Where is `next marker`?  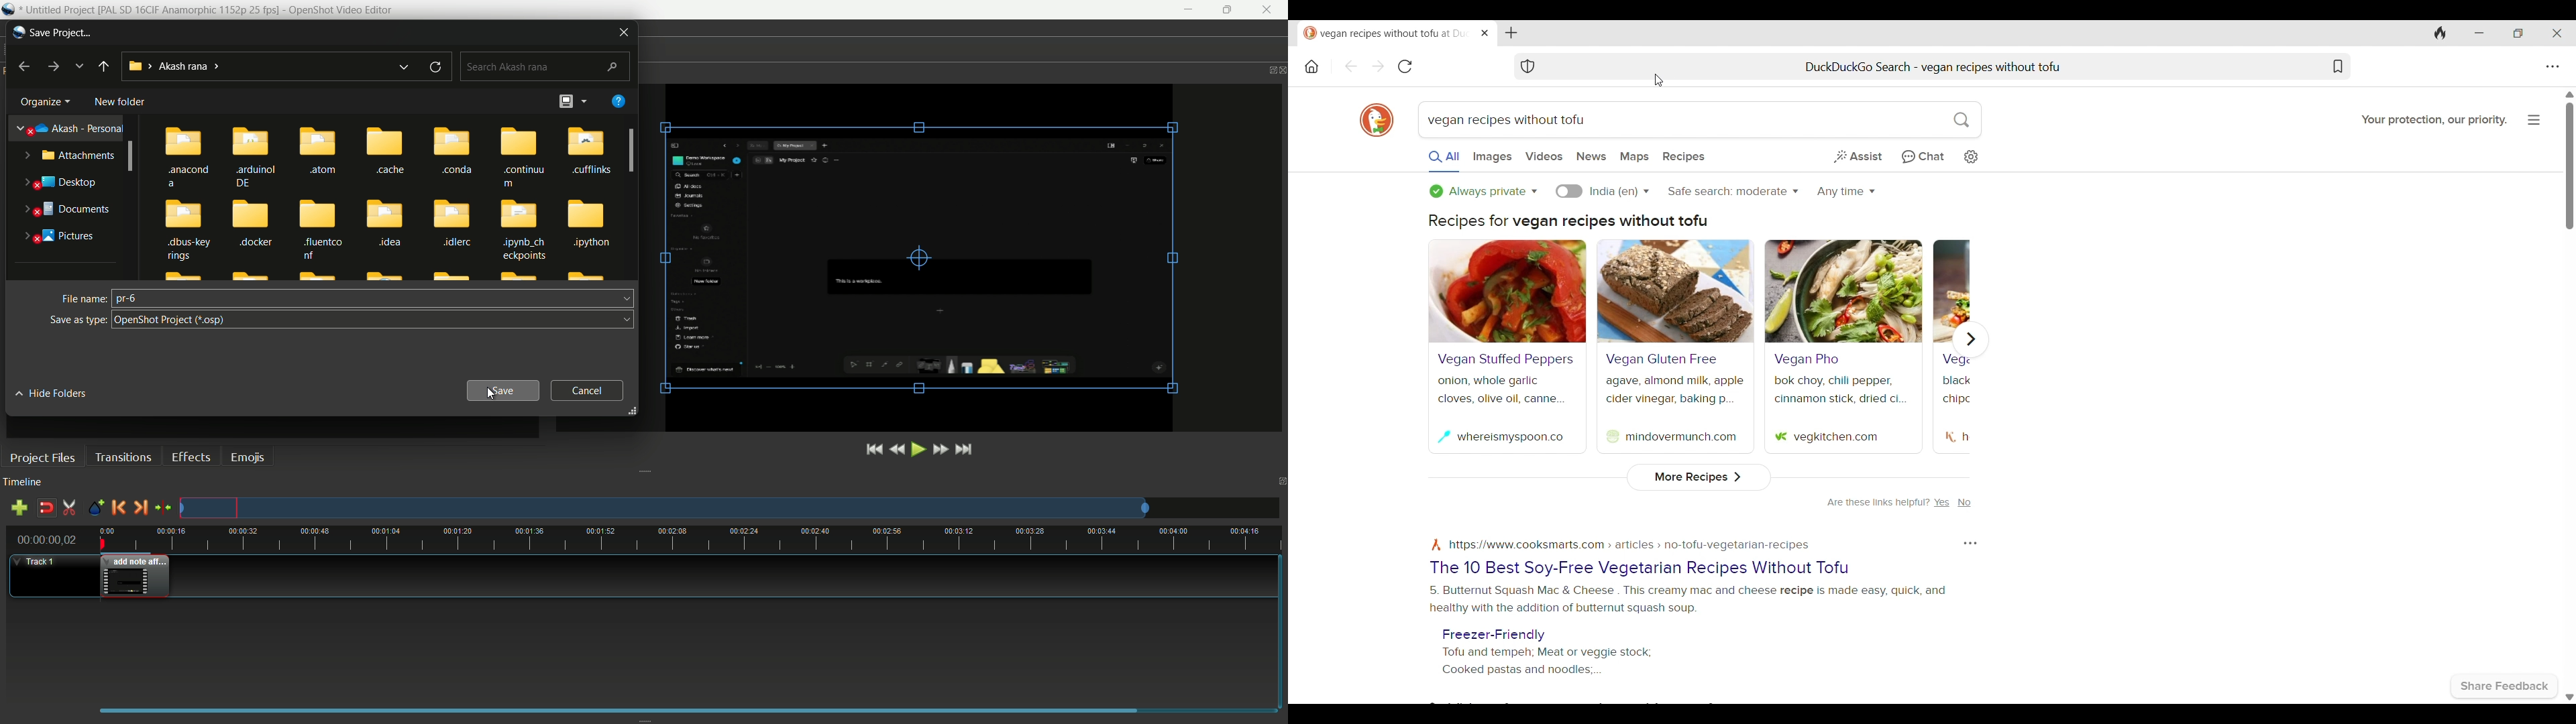
next marker is located at coordinates (140, 508).